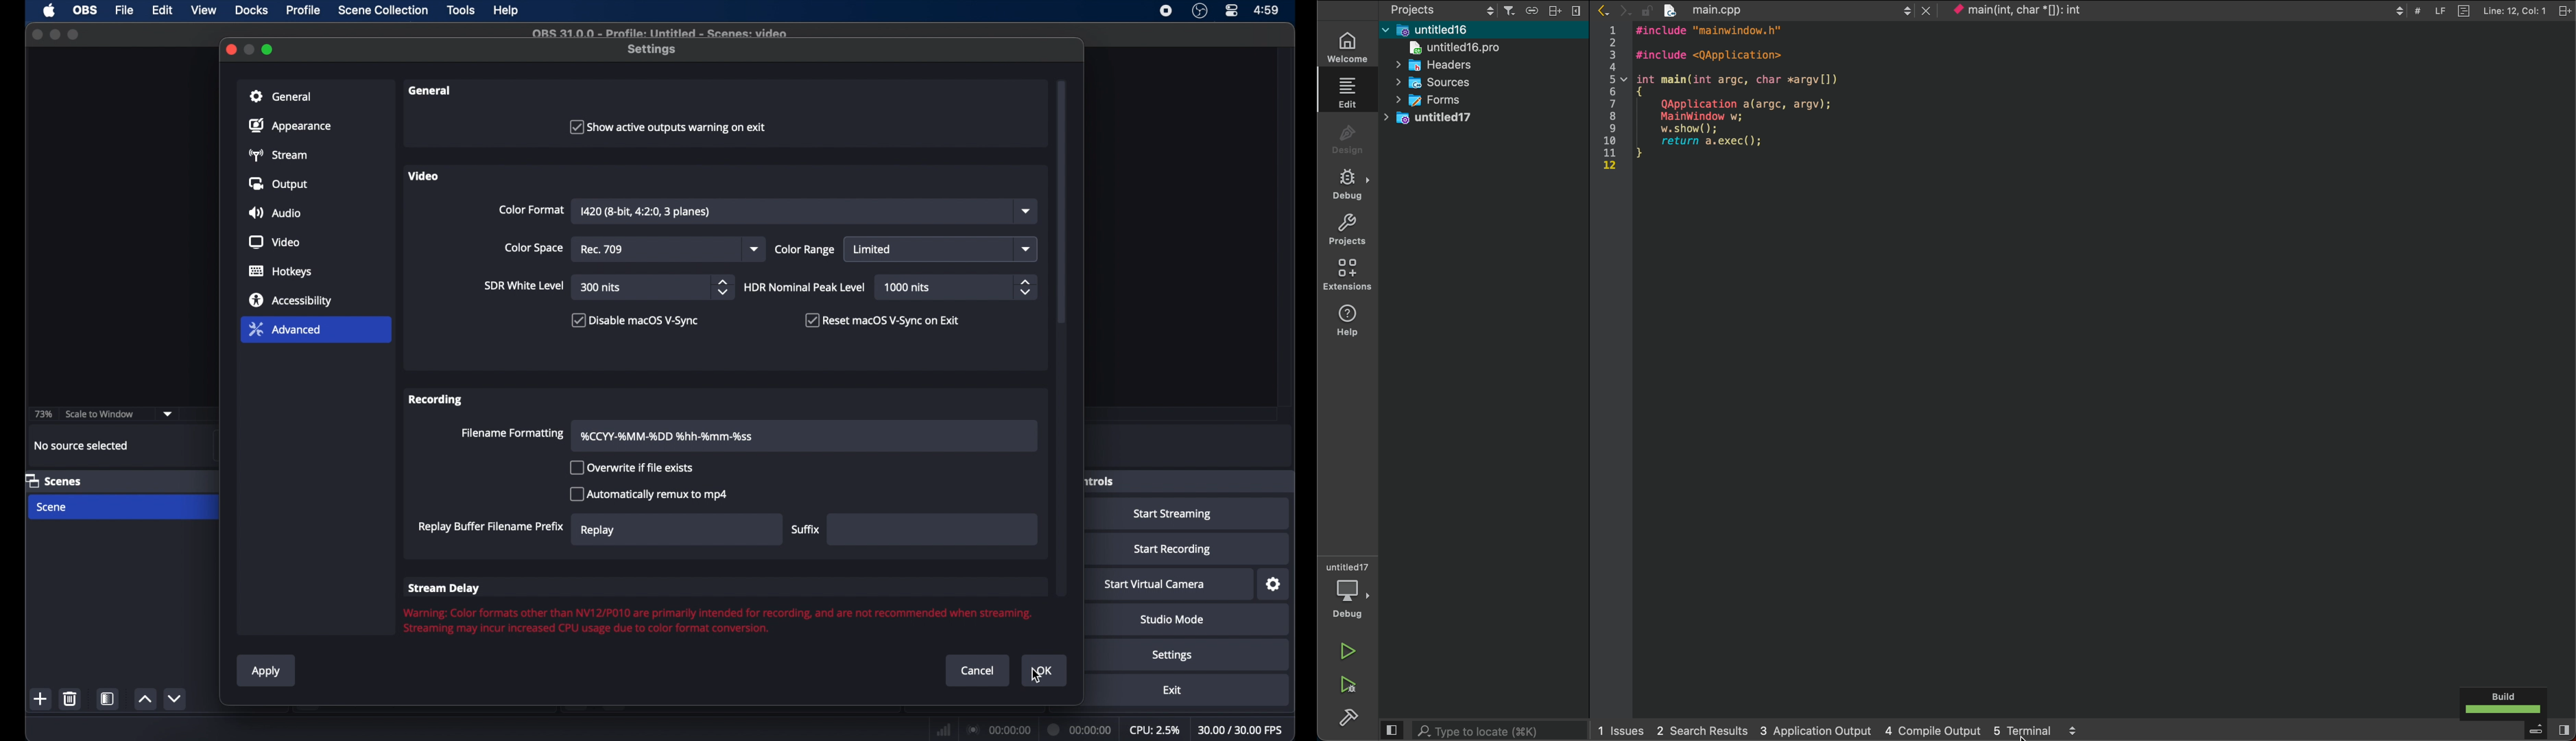 This screenshot has width=2576, height=756. What do you see at coordinates (305, 10) in the screenshot?
I see `profile` at bounding box center [305, 10].